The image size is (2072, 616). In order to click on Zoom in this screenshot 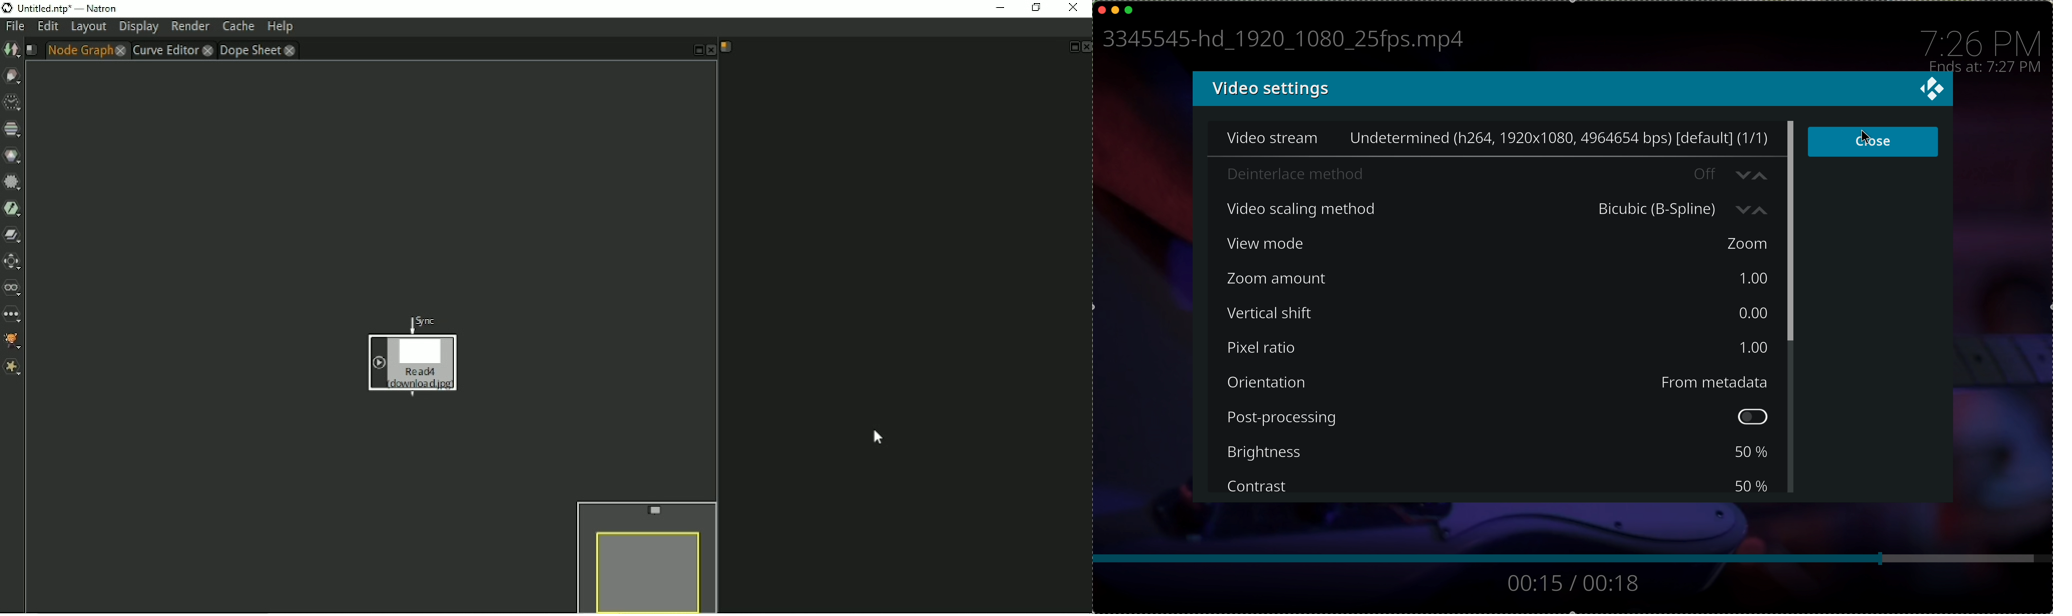, I will do `click(1745, 242)`.